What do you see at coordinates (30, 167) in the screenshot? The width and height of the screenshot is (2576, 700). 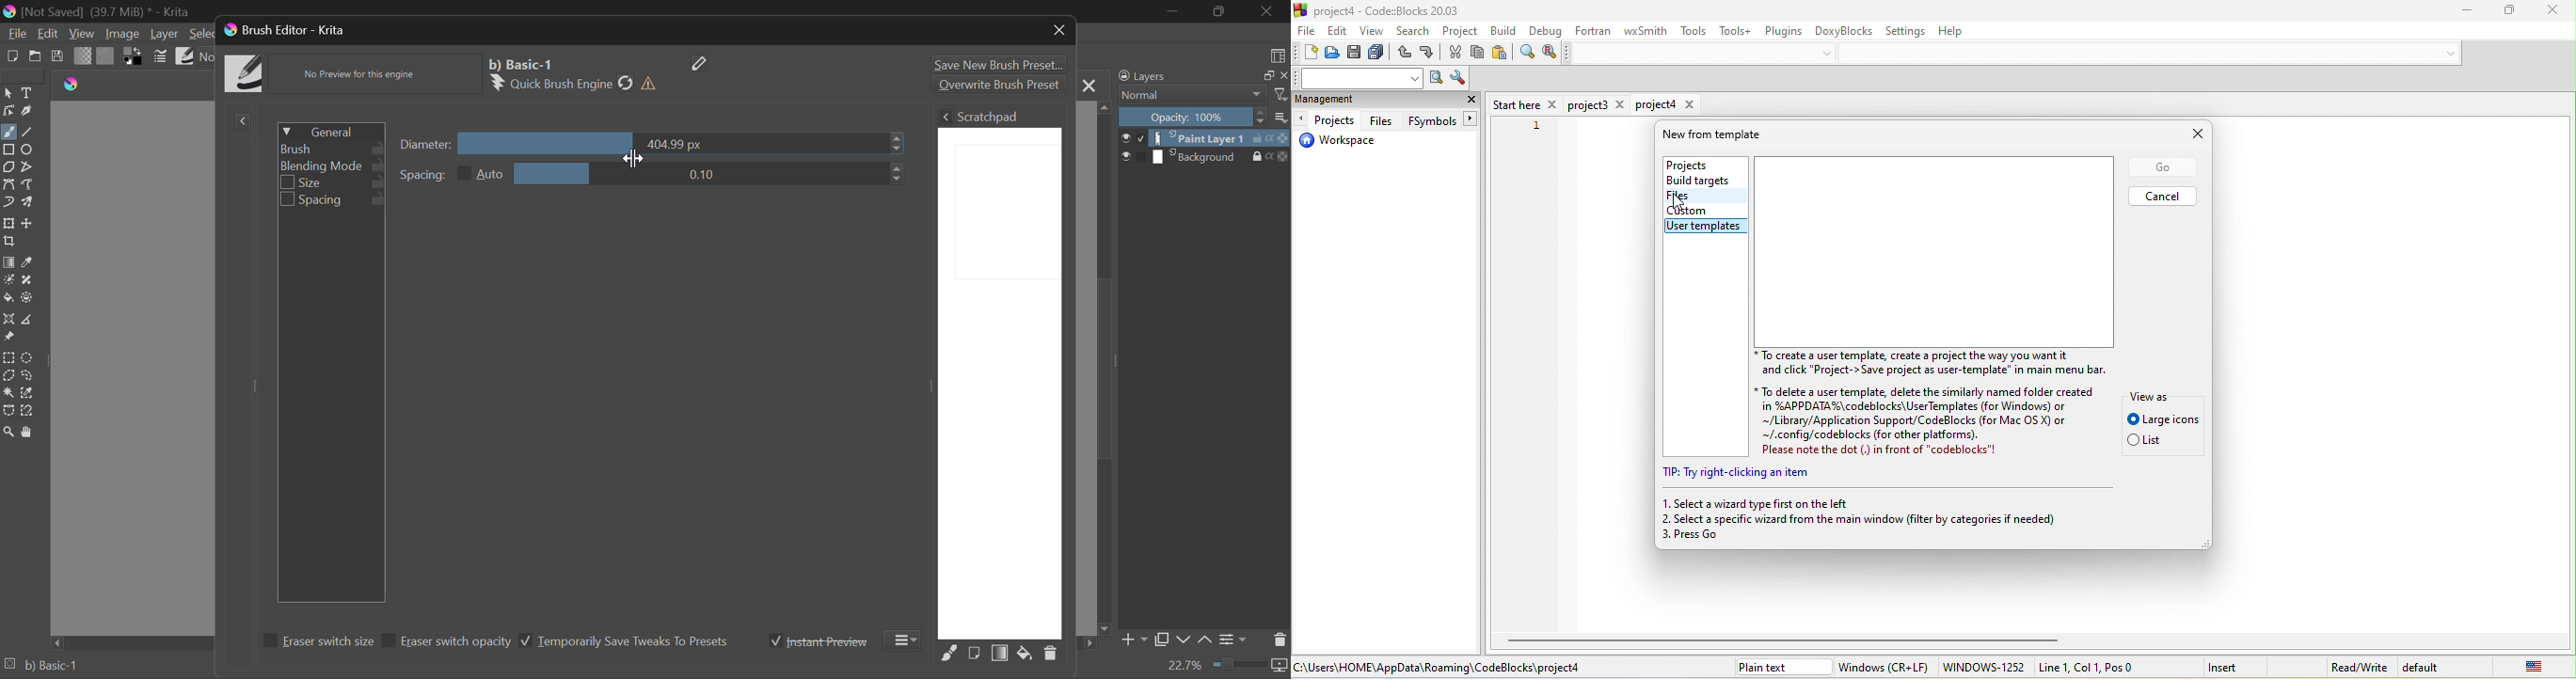 I see `Polyline` at bounding box center [30, 167].